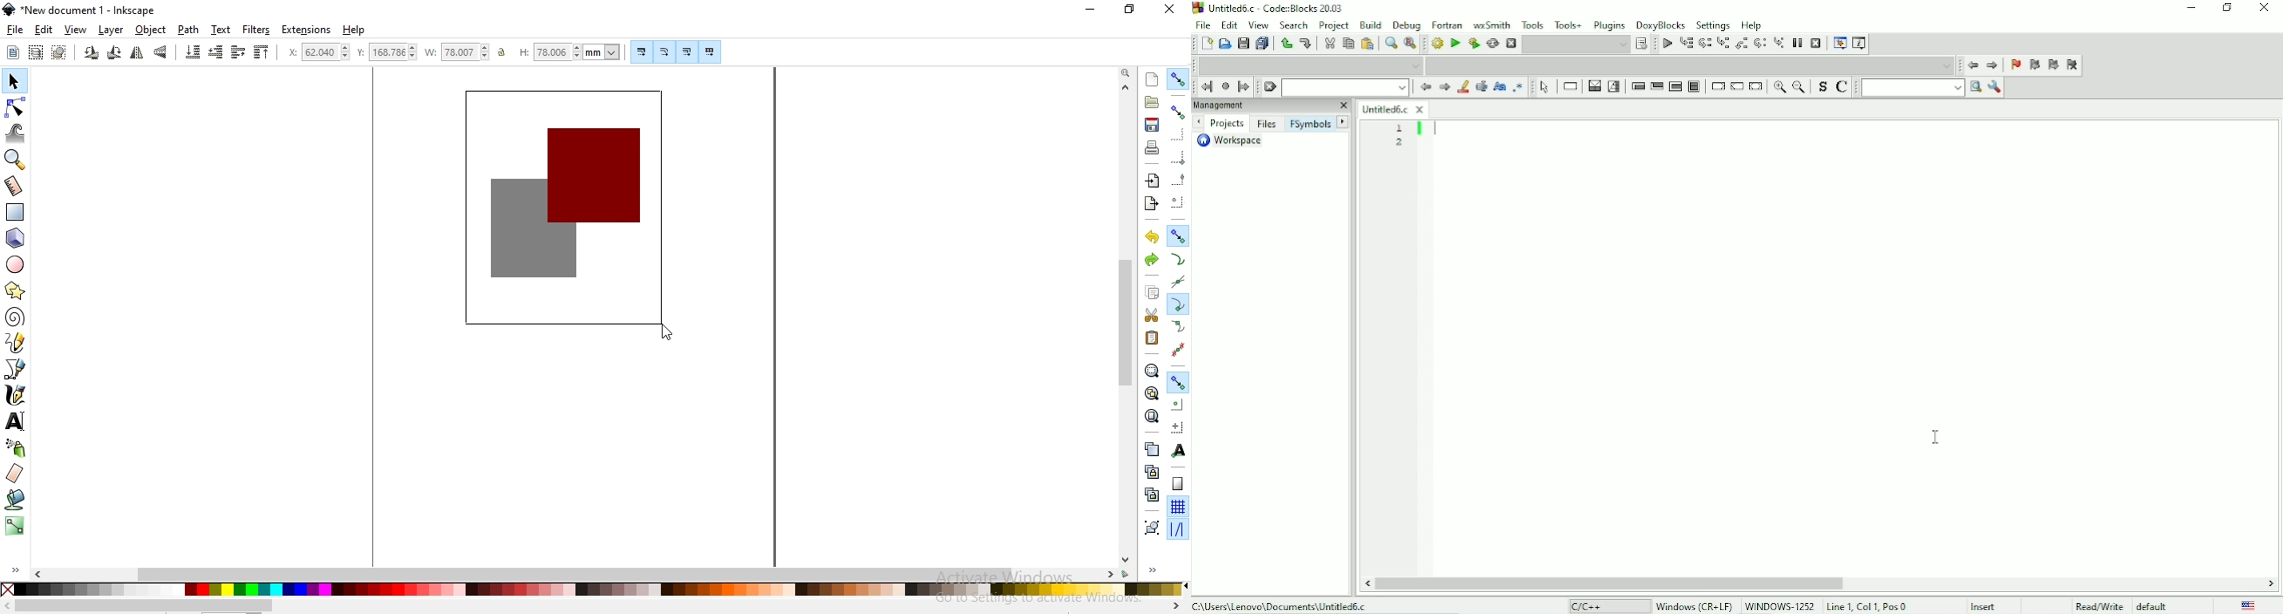  Describe the element at coordinates (1686, 44) in the screenshot. I see `Run to cursor` at that location.